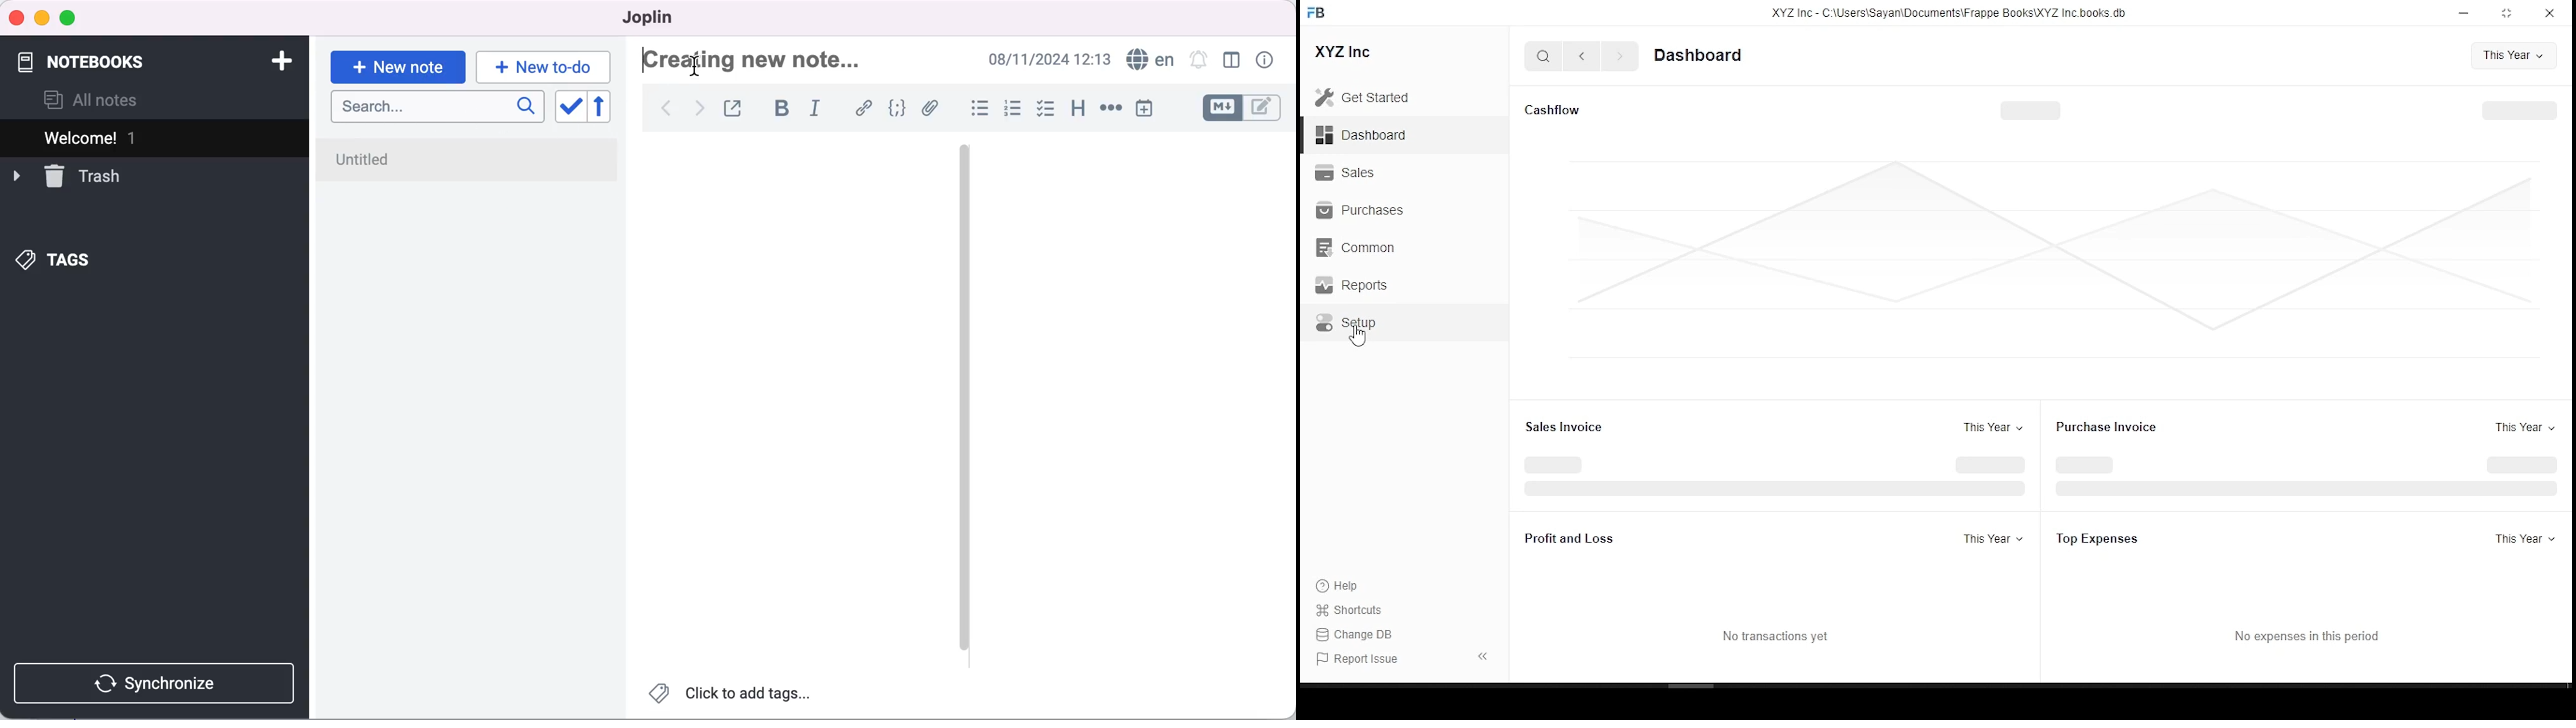 This screenshot has width=2576, height=728. What do you see at coordinates (1357, 247) in the screenshot?
I see `Common` at bounding box center [1357, 247].